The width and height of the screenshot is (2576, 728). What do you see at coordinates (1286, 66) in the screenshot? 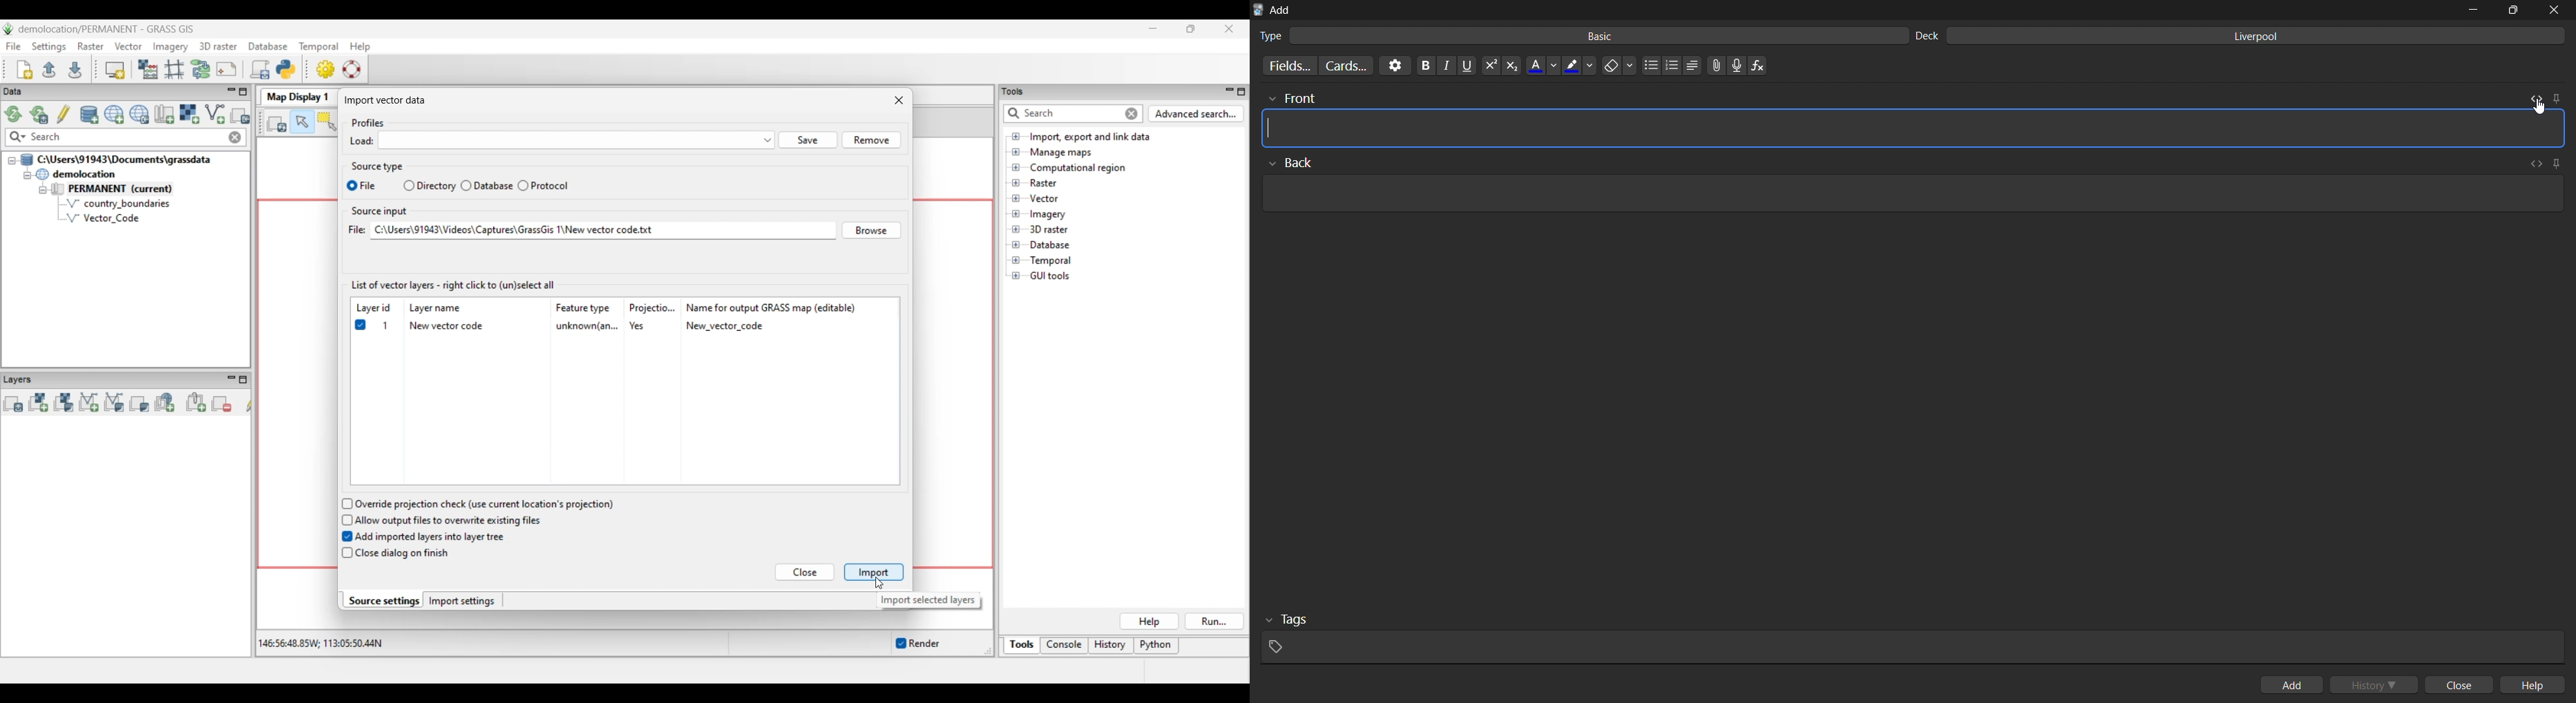
I see `customize fields` at bounding box center [1286, 66].